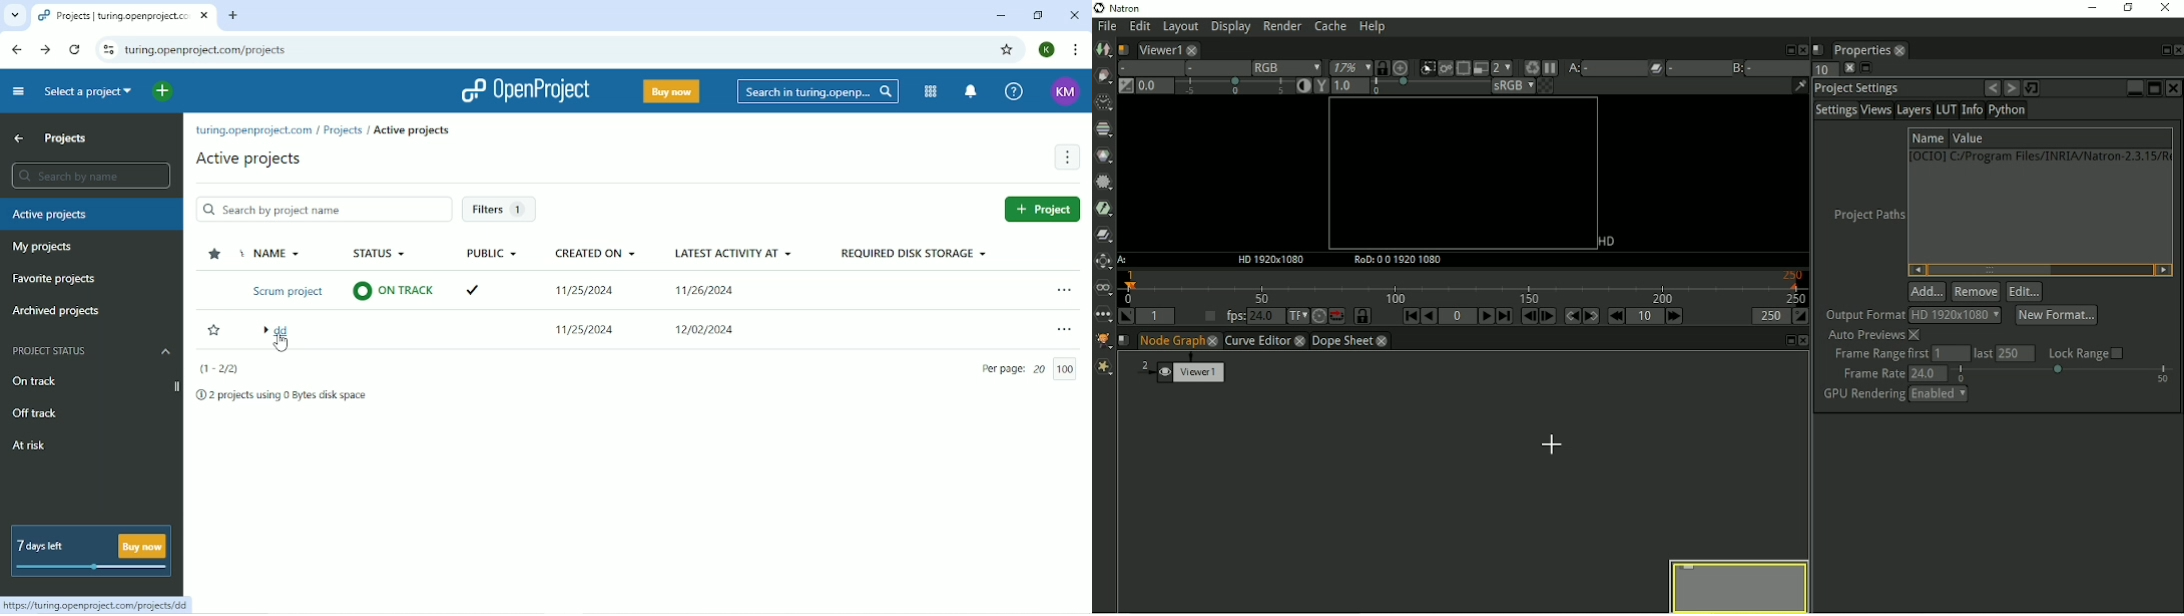 The height and width of the screenshot is (616, 2184). I want to click on Open menu, so click(1064, 328).